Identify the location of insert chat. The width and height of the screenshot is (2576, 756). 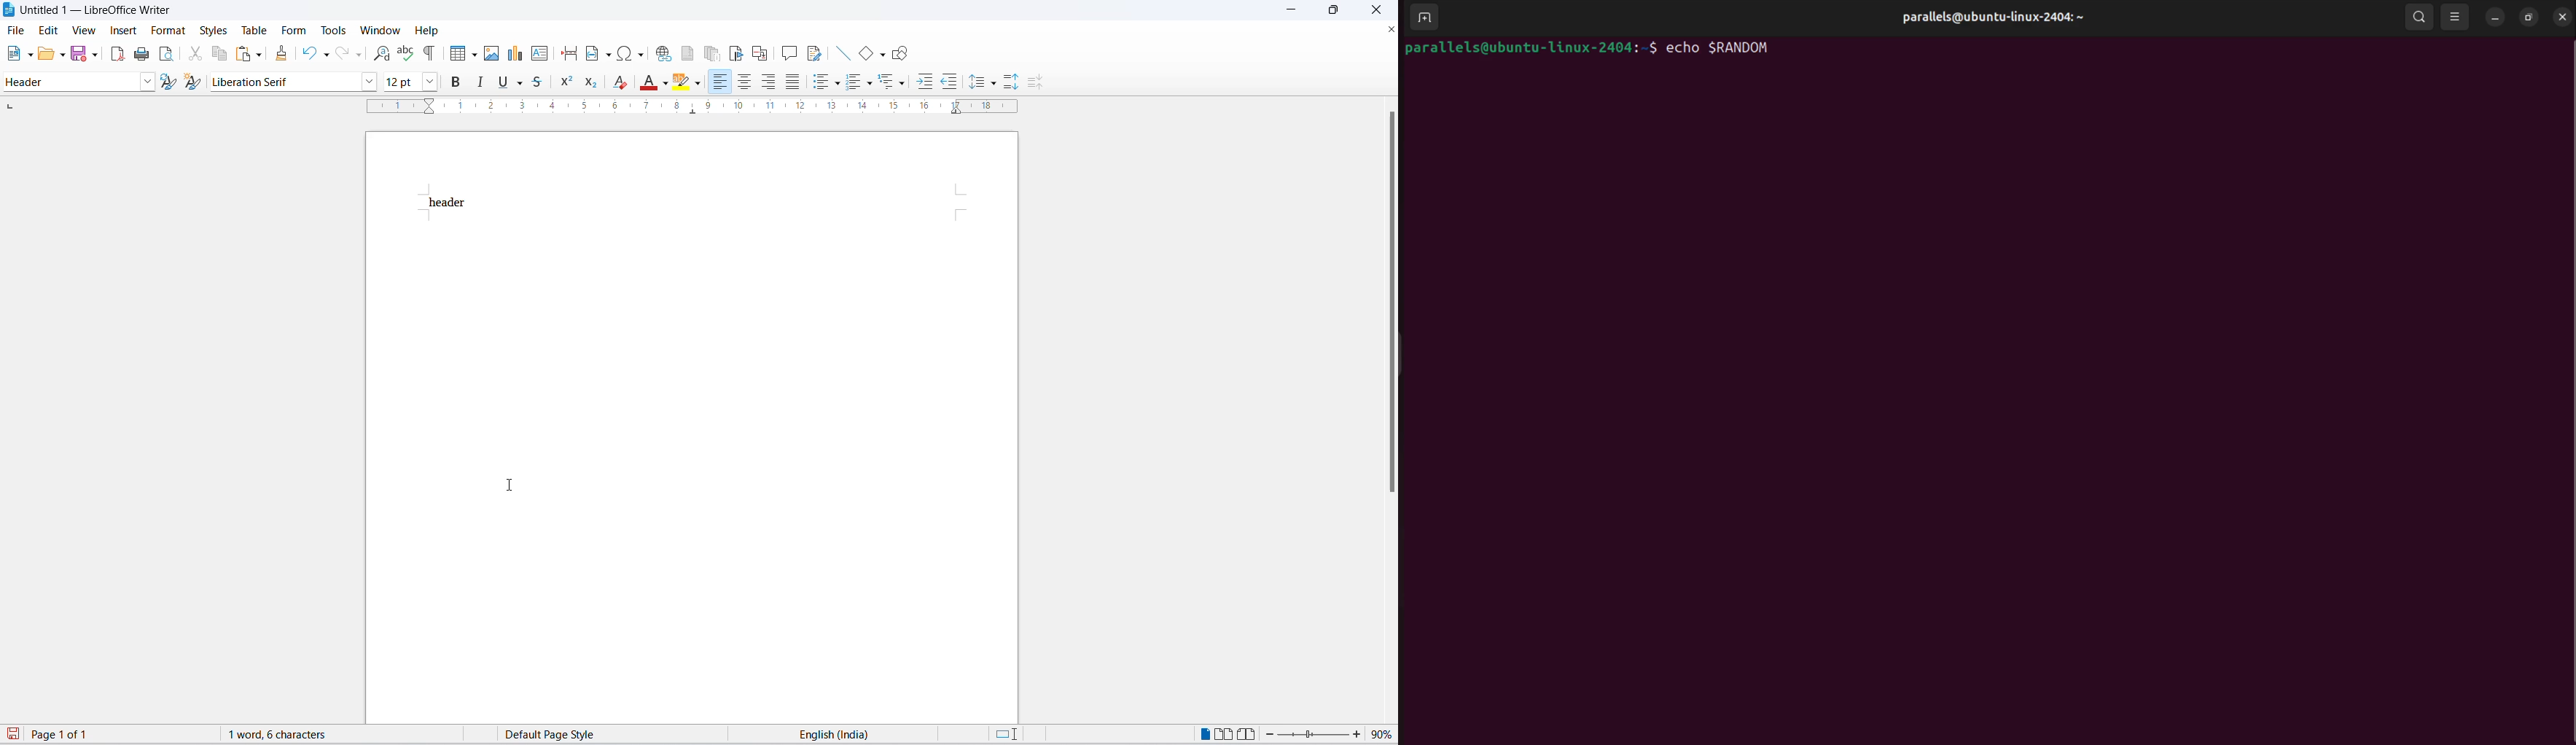
(515, 56).